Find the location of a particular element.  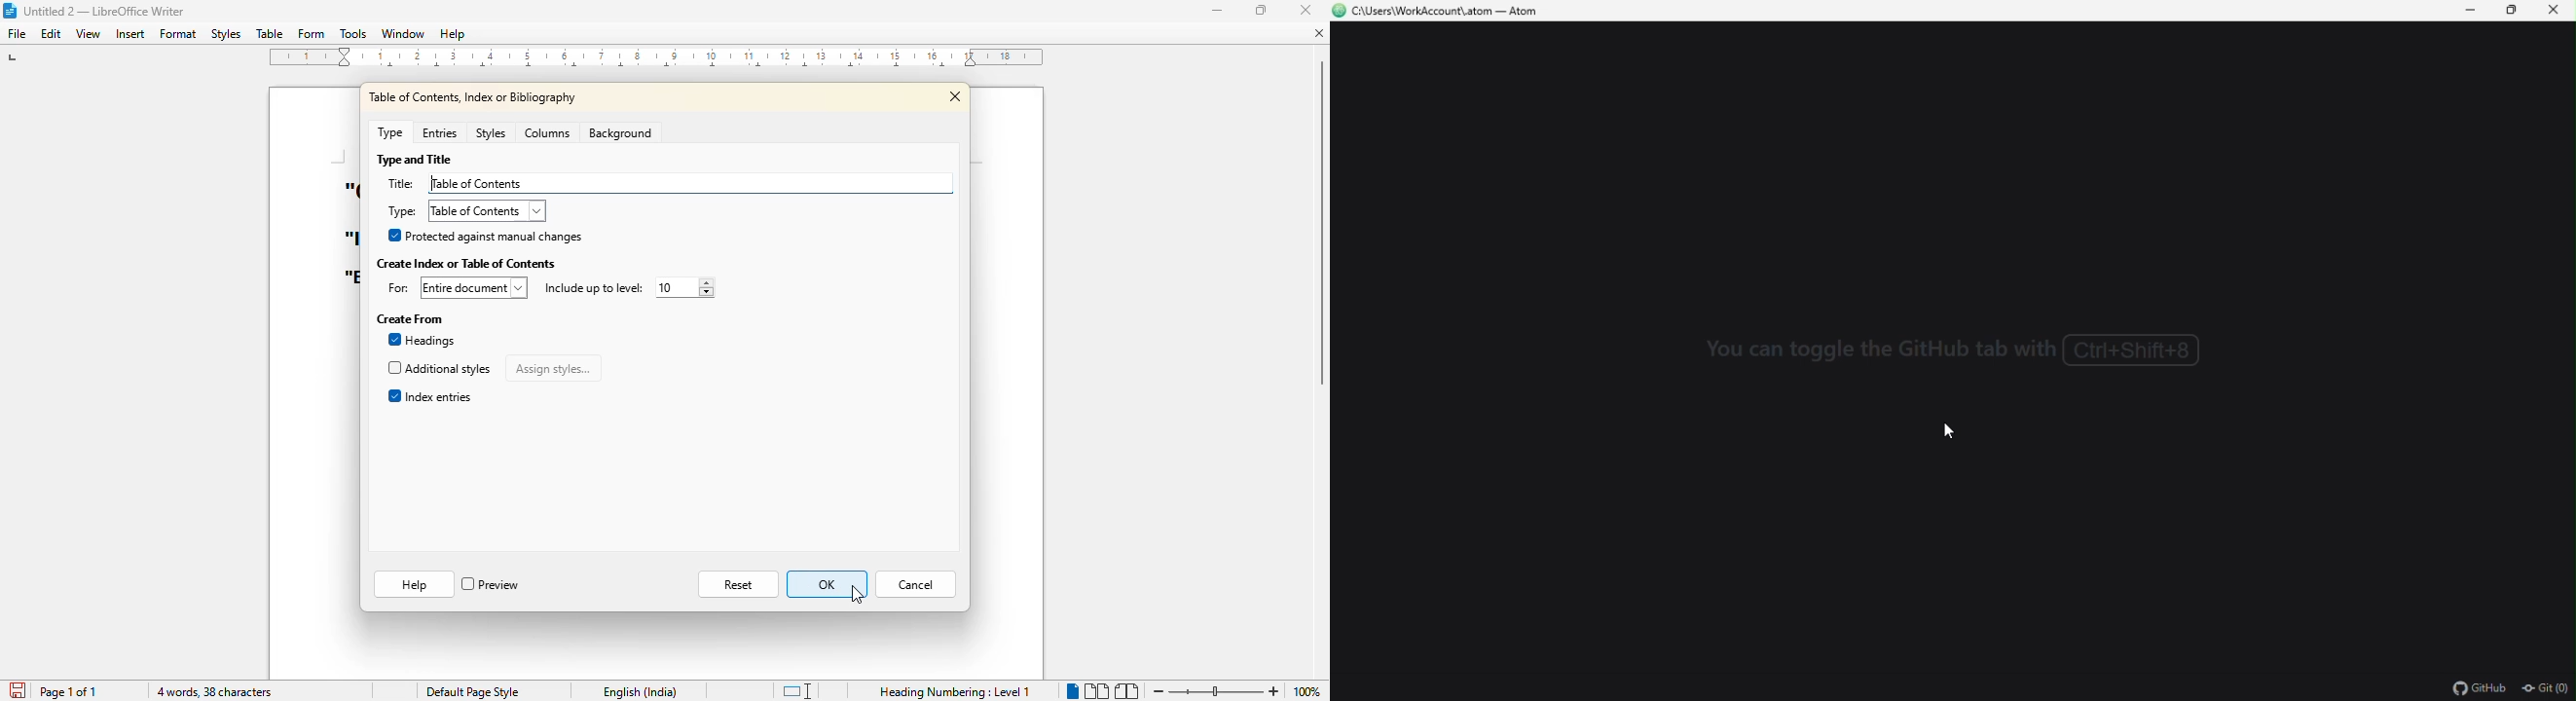

book view is located at coordinates (1126, 691).